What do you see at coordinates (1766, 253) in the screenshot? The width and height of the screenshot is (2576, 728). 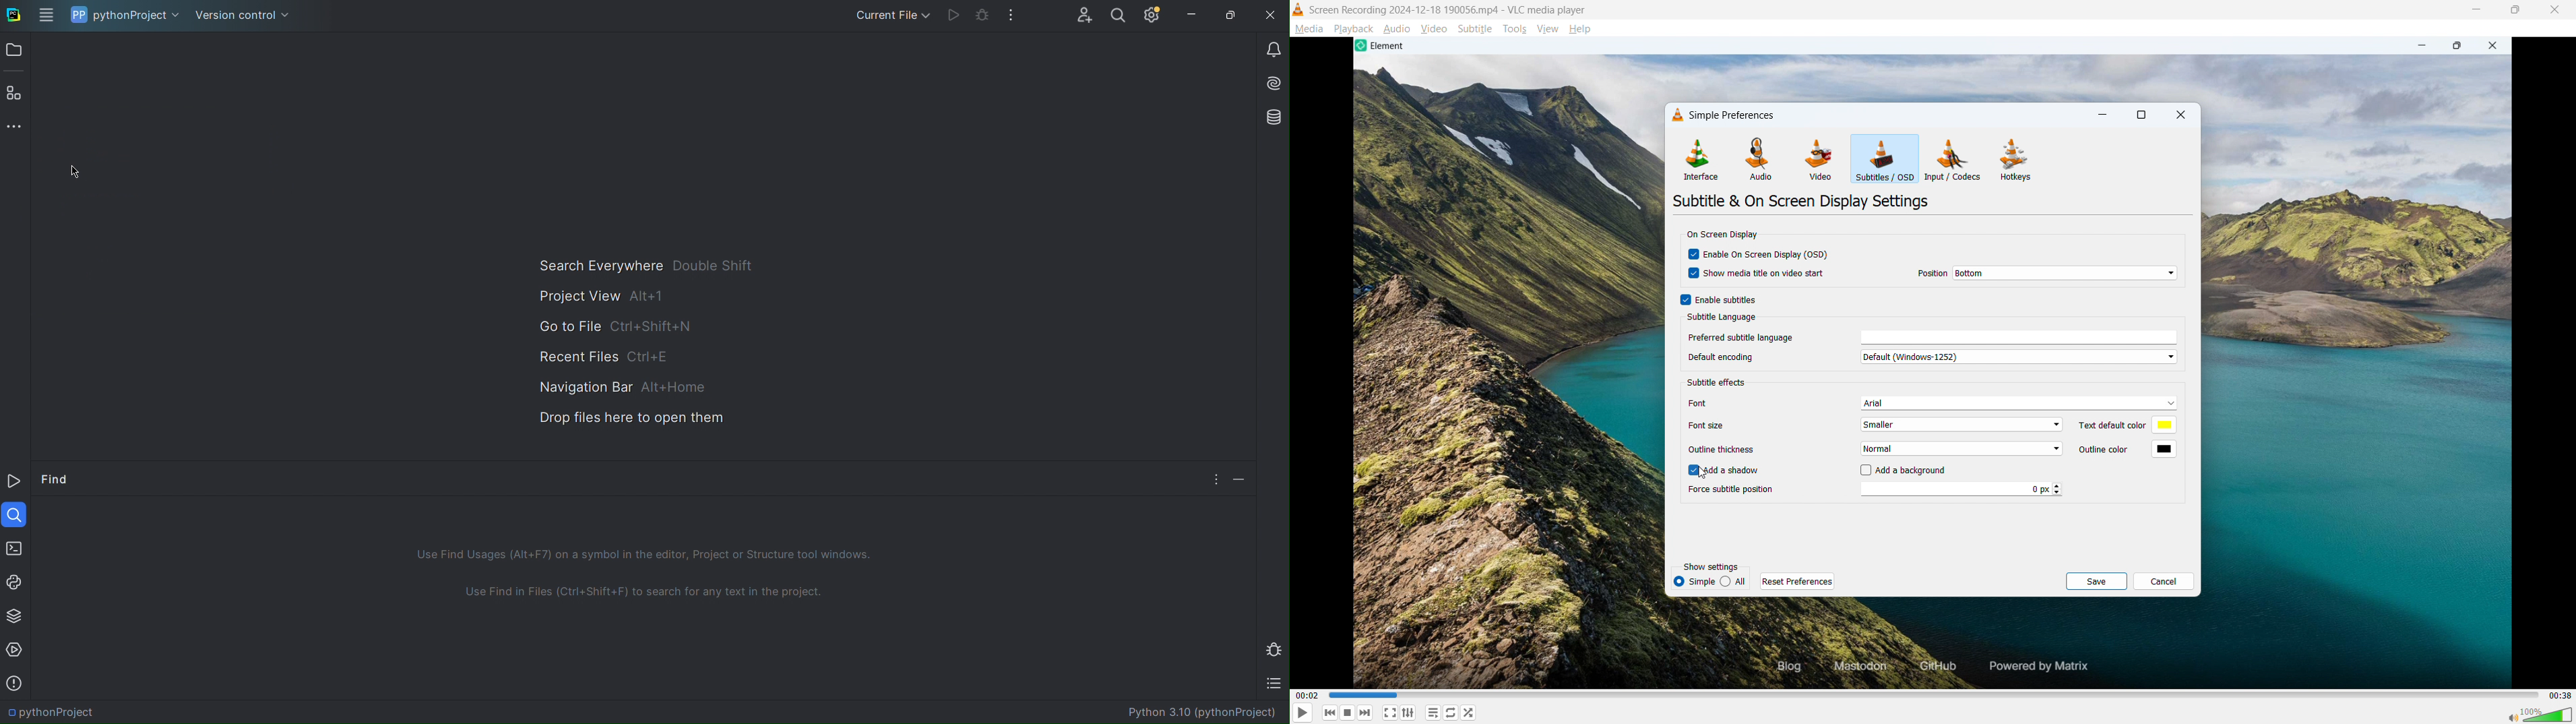 I see `Enable on screen display (OSD)` at bounding box center [1766, 253].